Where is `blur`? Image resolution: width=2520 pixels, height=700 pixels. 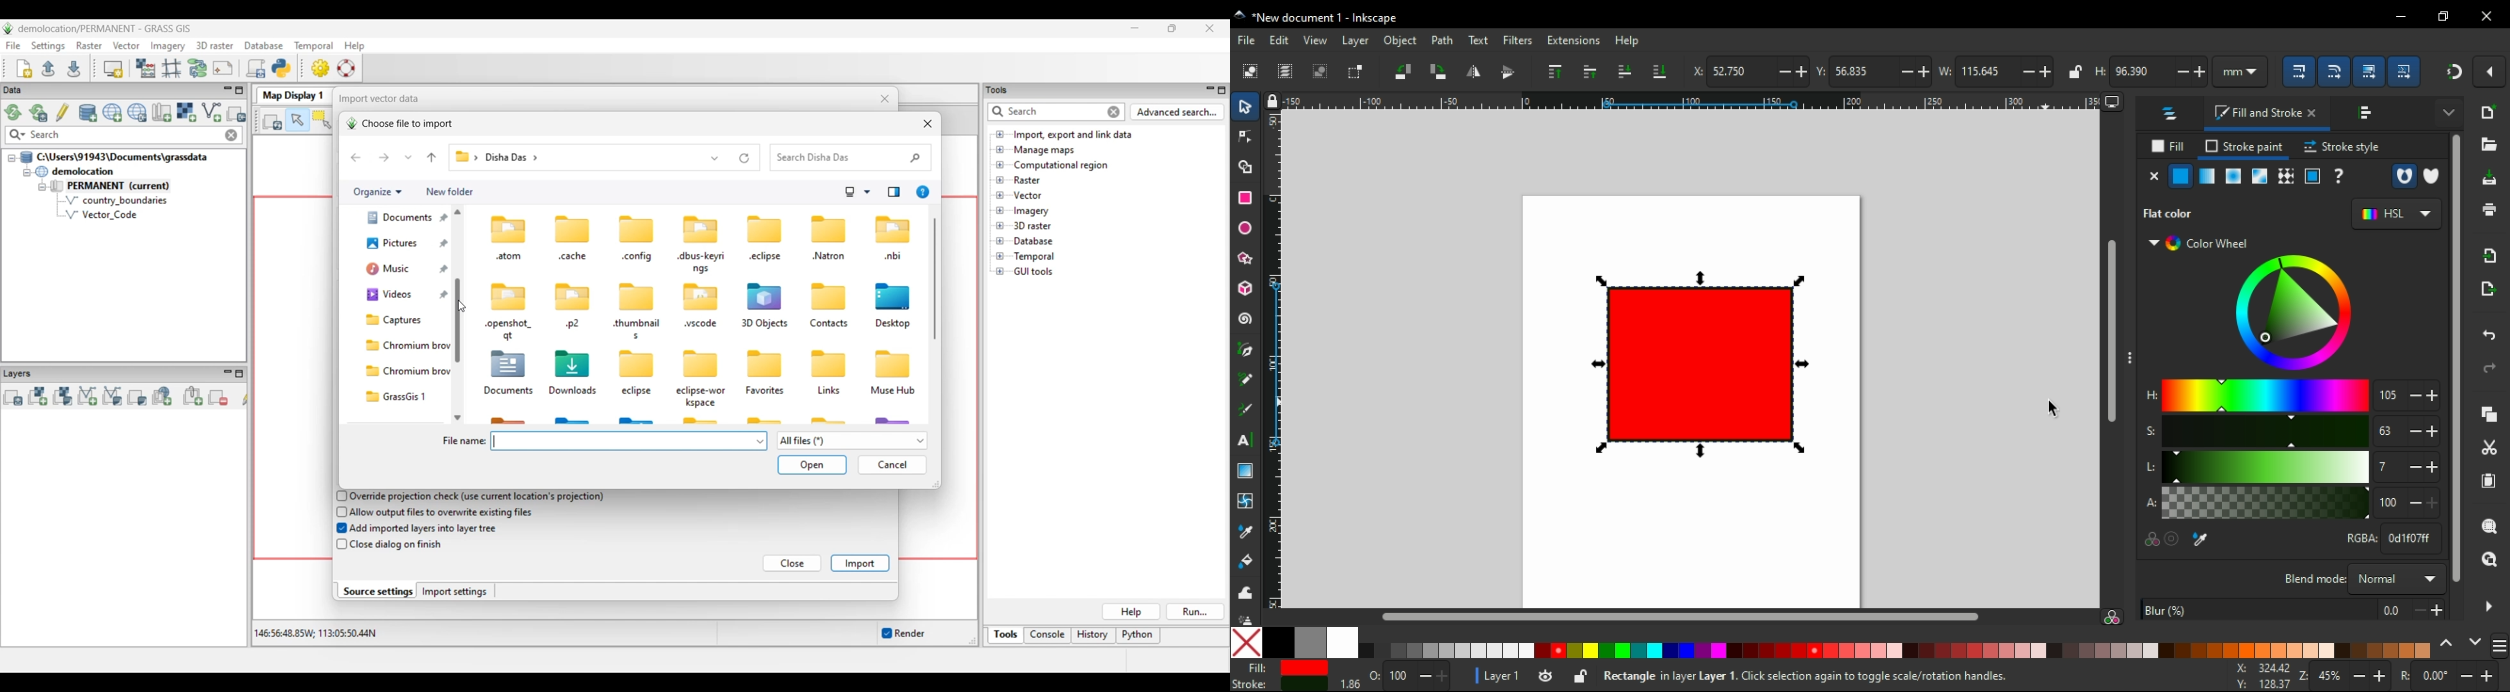
blur is located at coordinates (2258, 609).